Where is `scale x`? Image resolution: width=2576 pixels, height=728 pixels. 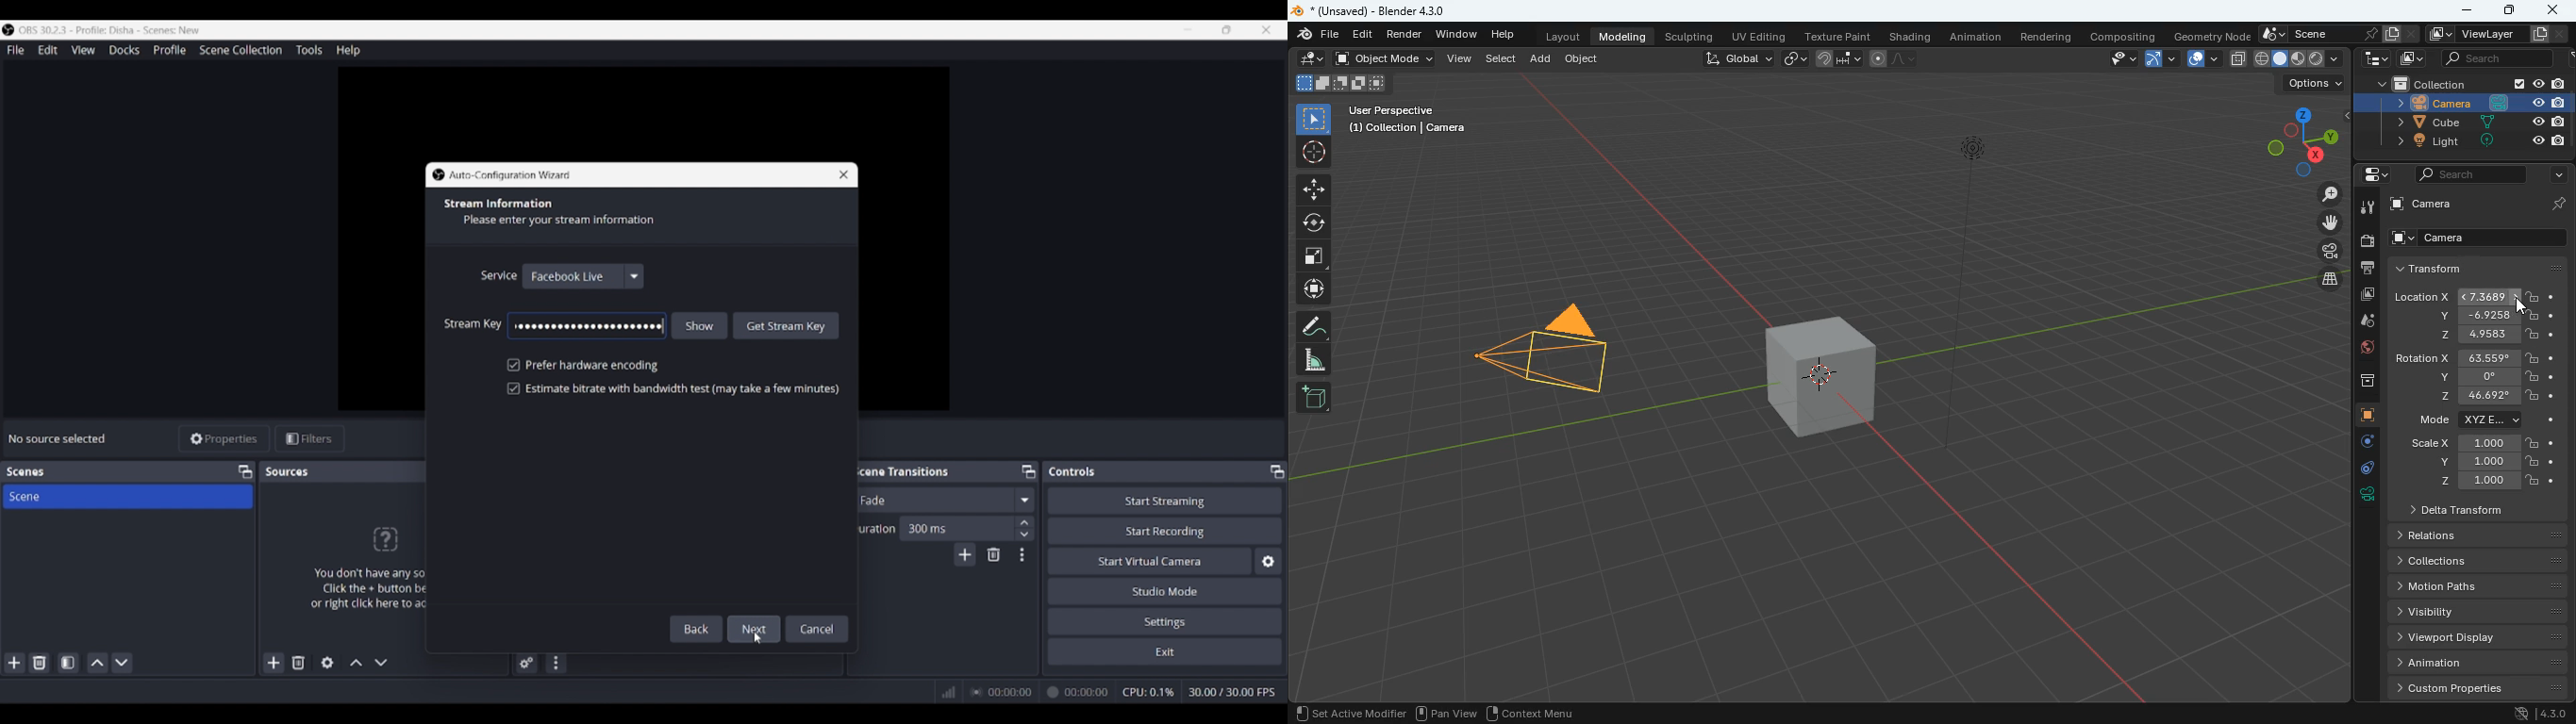
scale x is located at coordinates (2485, 441).